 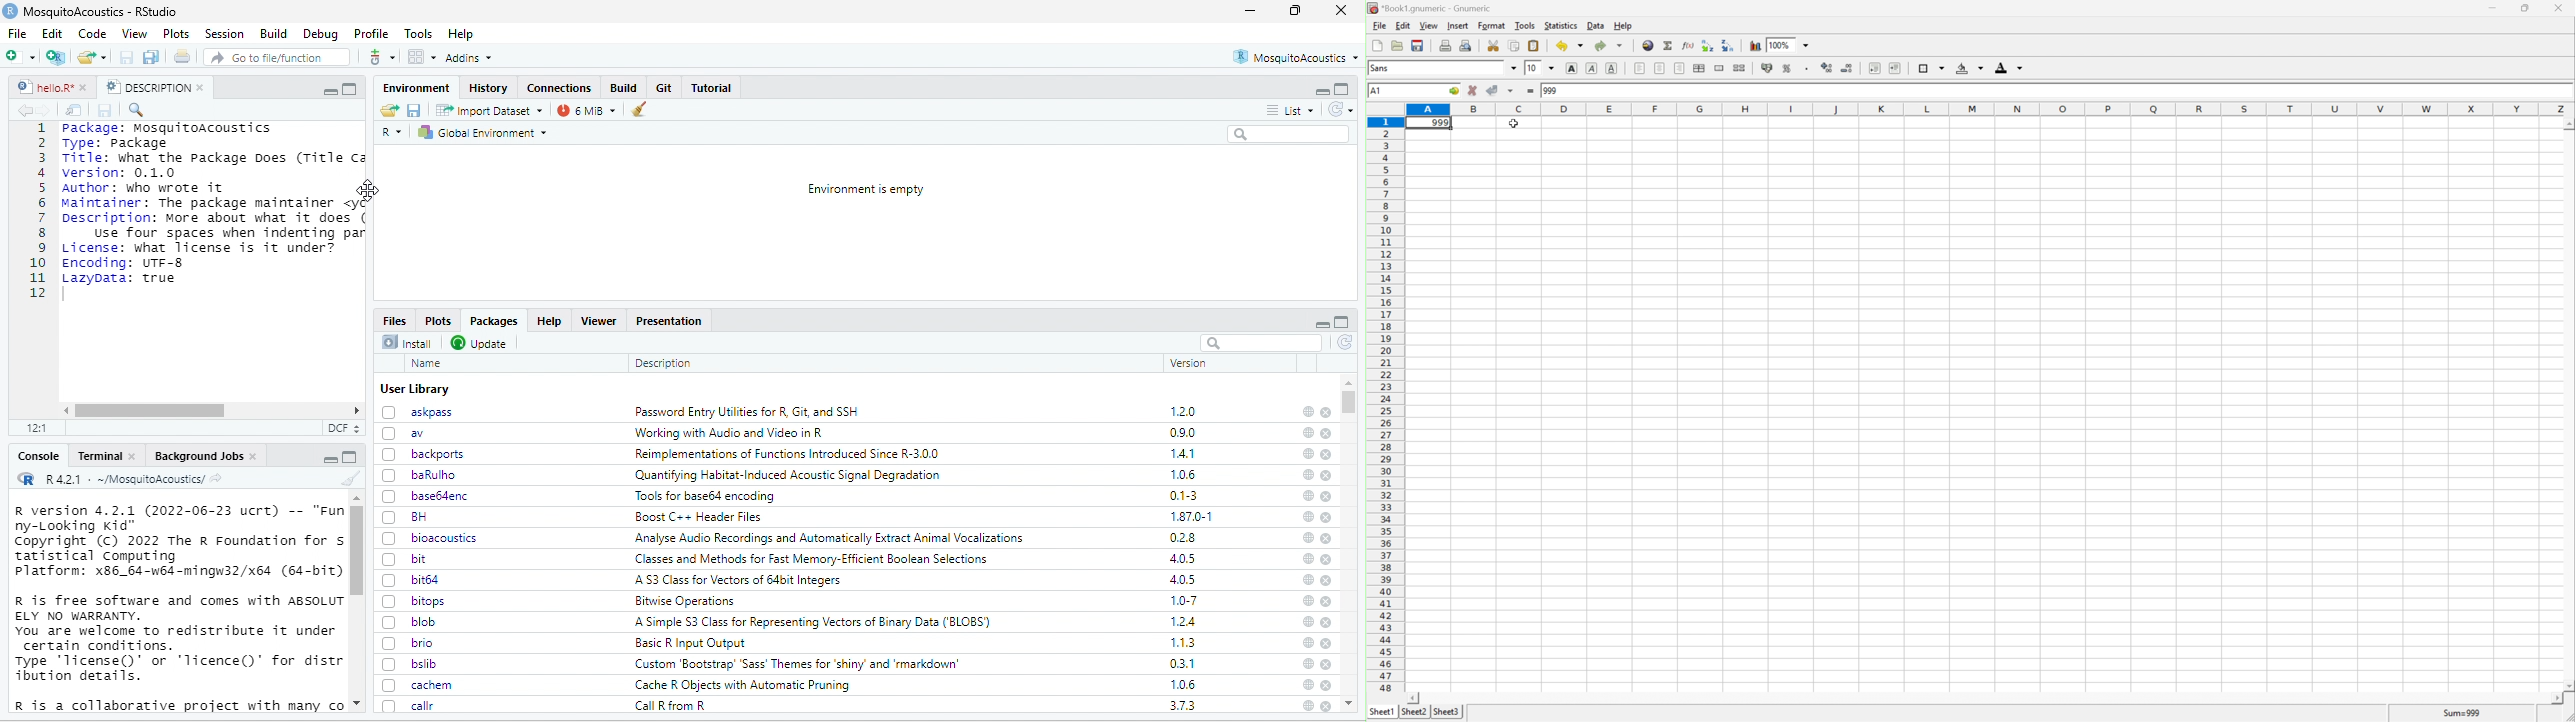 I want to click on Environment, so click(x=418, y=89).